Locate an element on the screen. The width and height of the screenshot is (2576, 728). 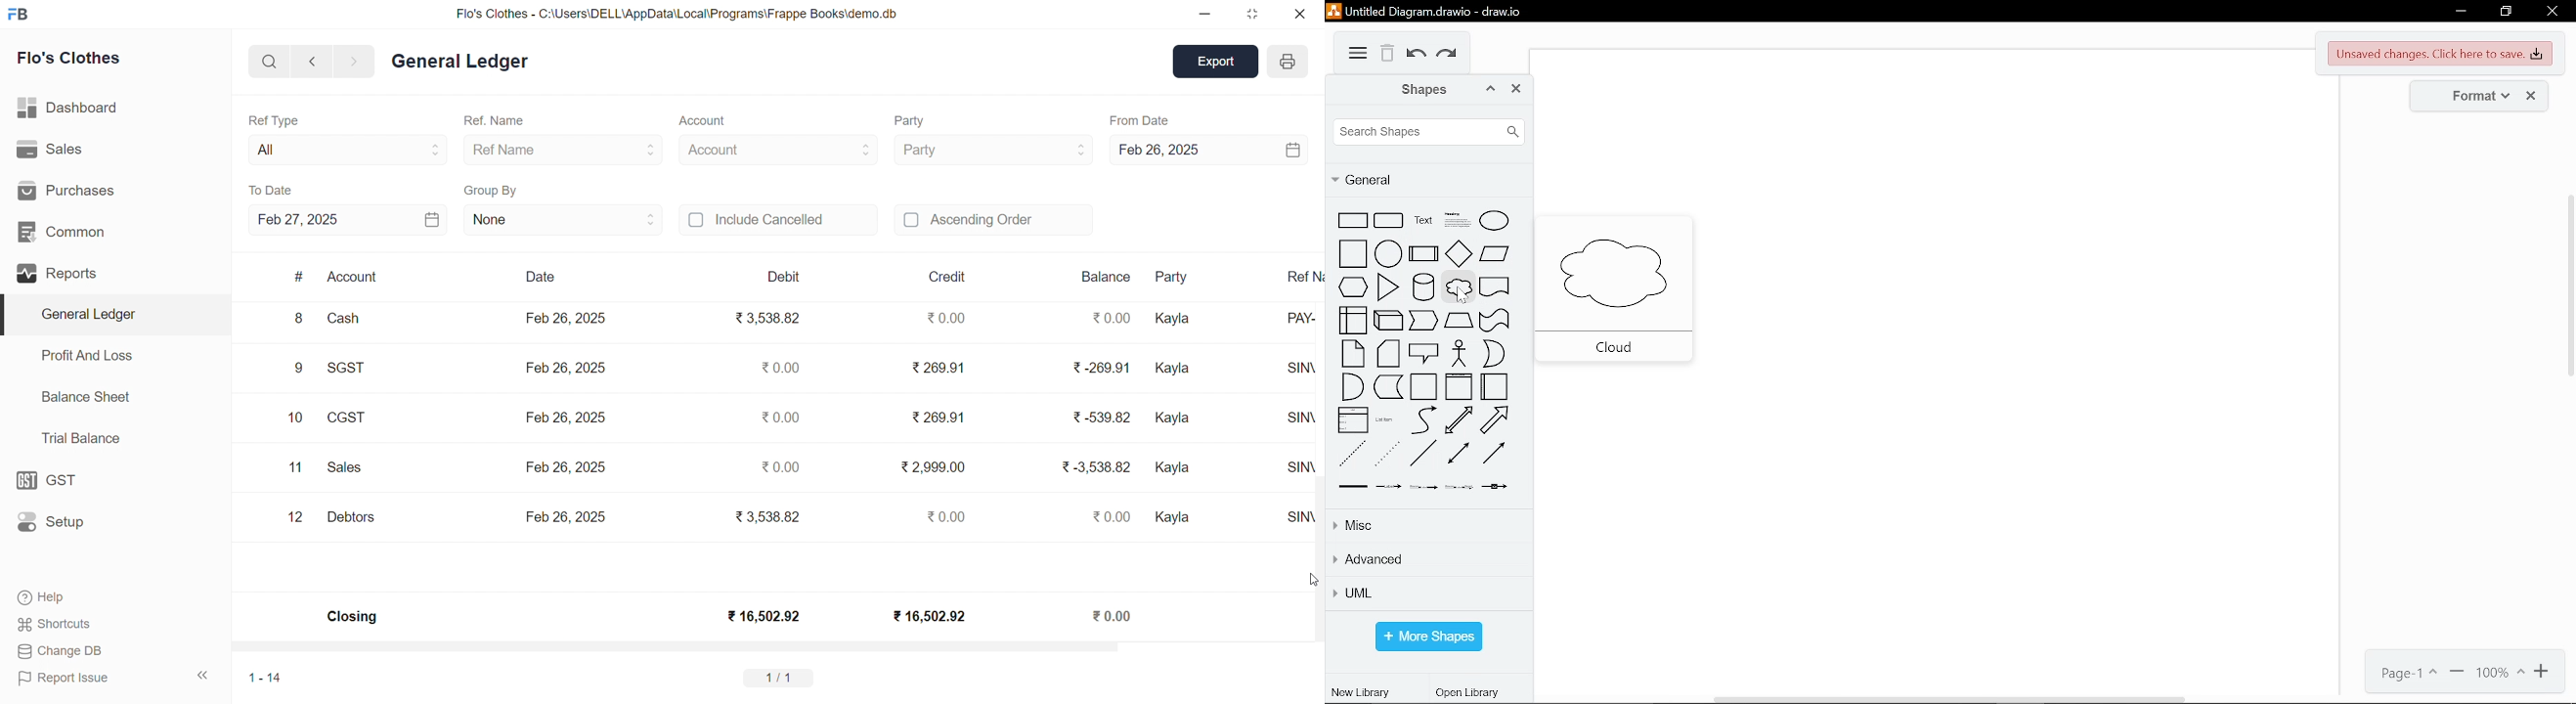
document is located at coordinates (1495, 288).